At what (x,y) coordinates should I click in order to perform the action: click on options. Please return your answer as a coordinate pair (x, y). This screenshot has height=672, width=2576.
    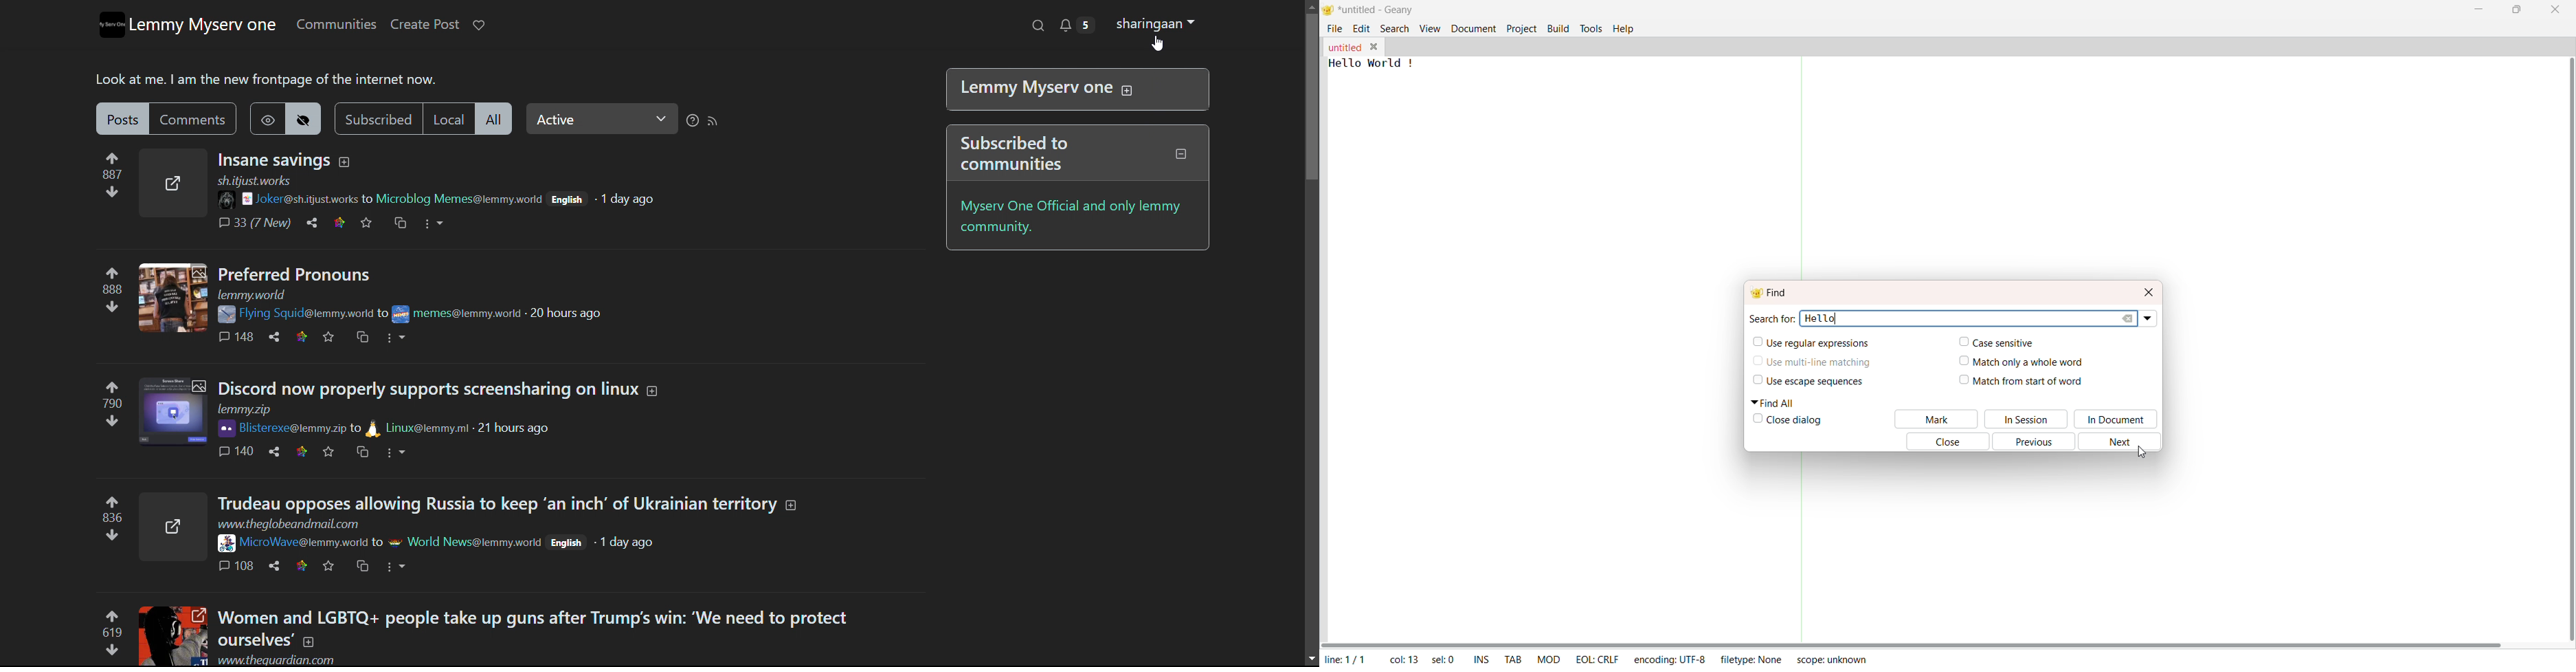
    Looking at the image, I should click on (396, 452).